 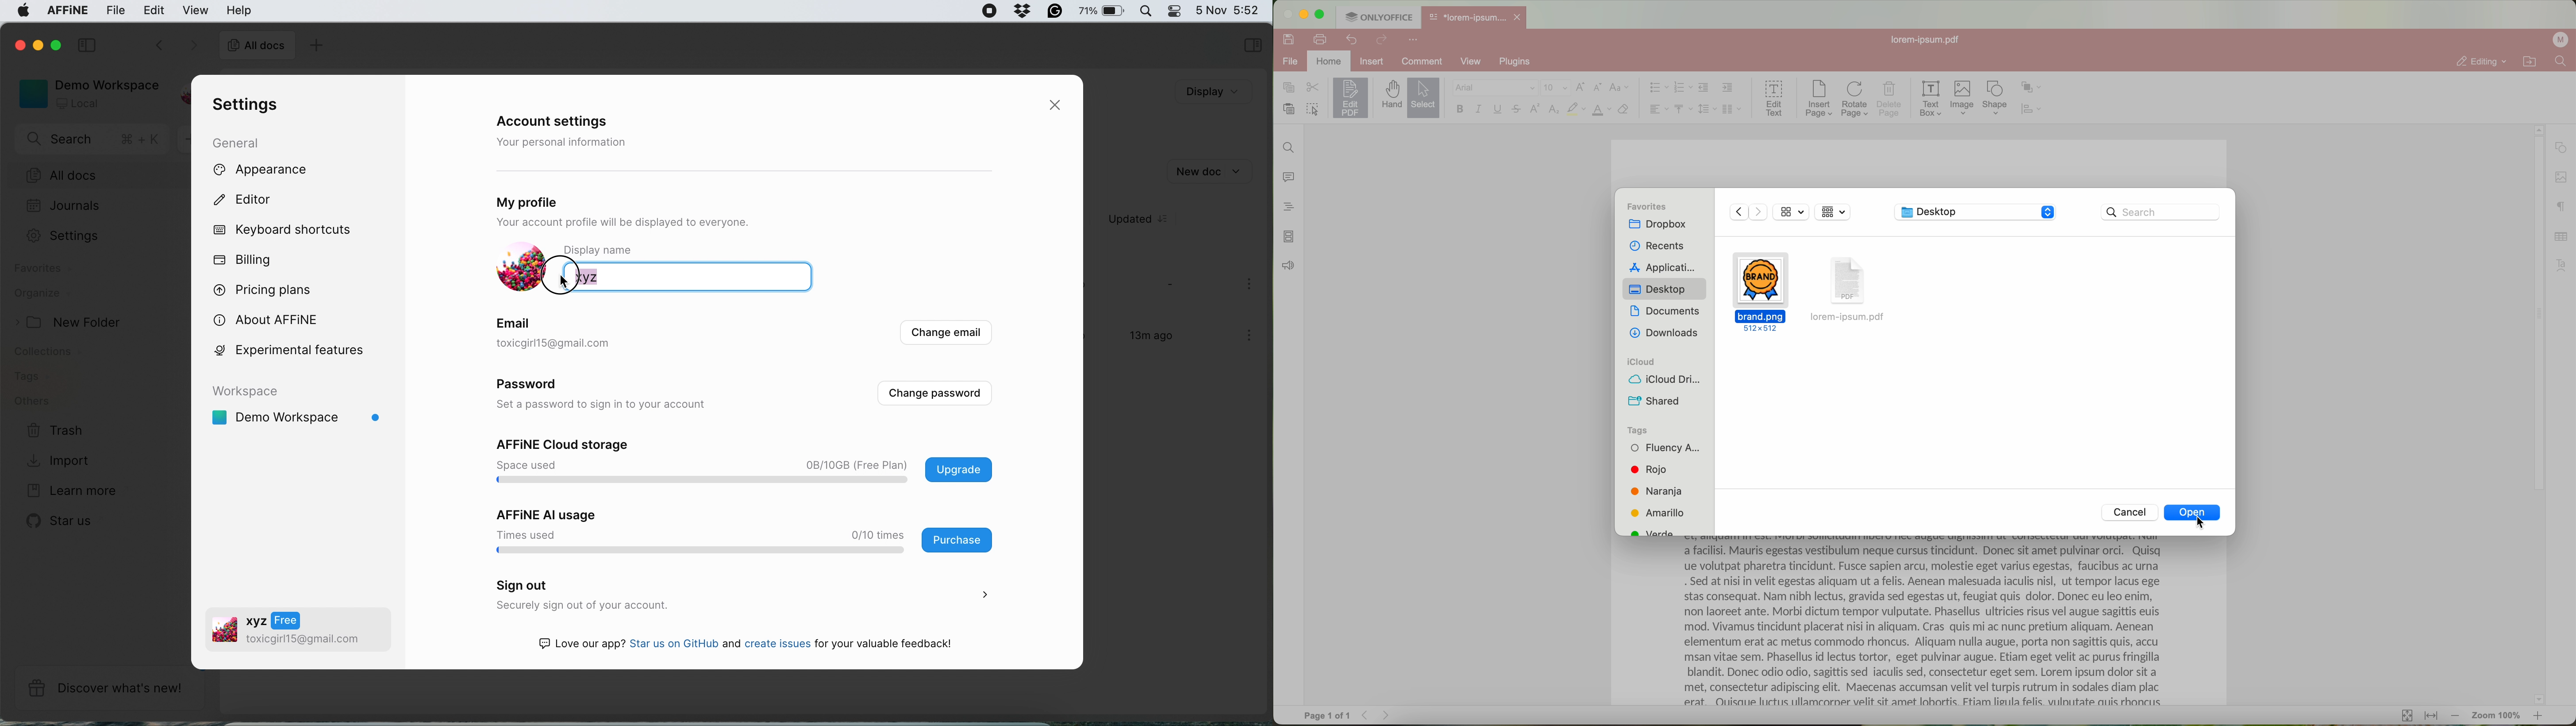 I want to click on control center, so click(x=1173, y=11).